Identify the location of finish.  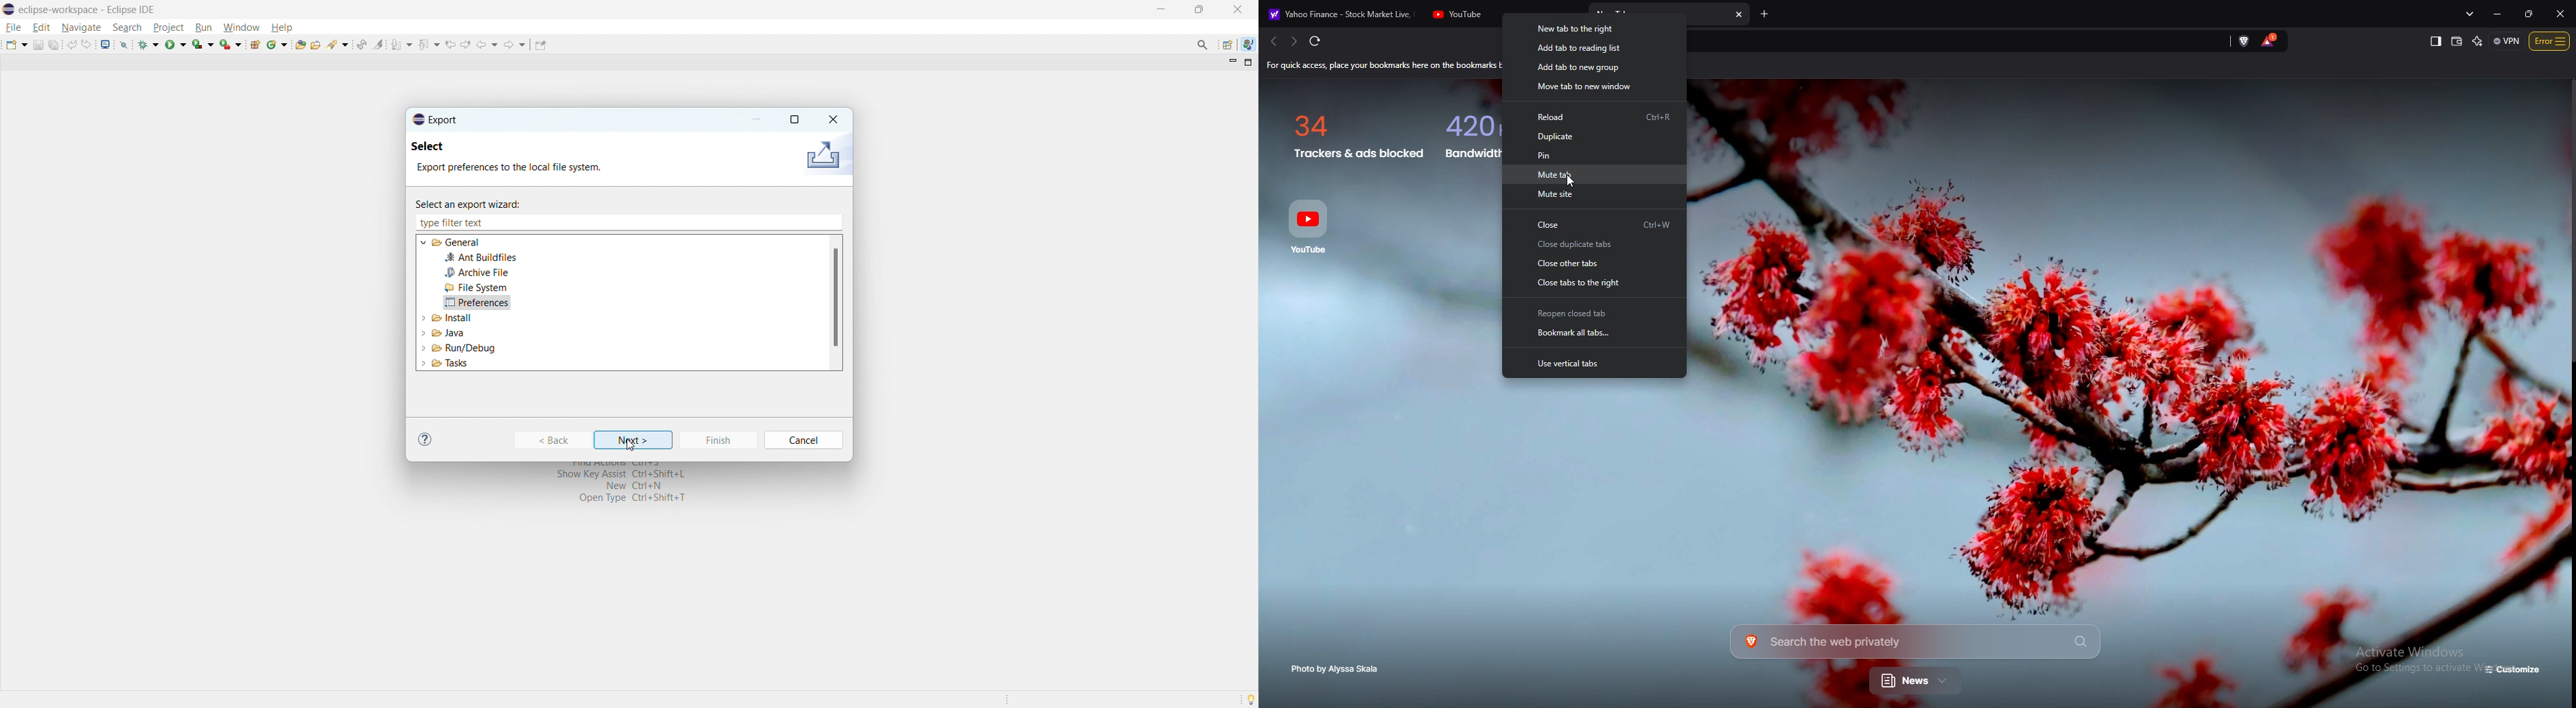
(718, 440).